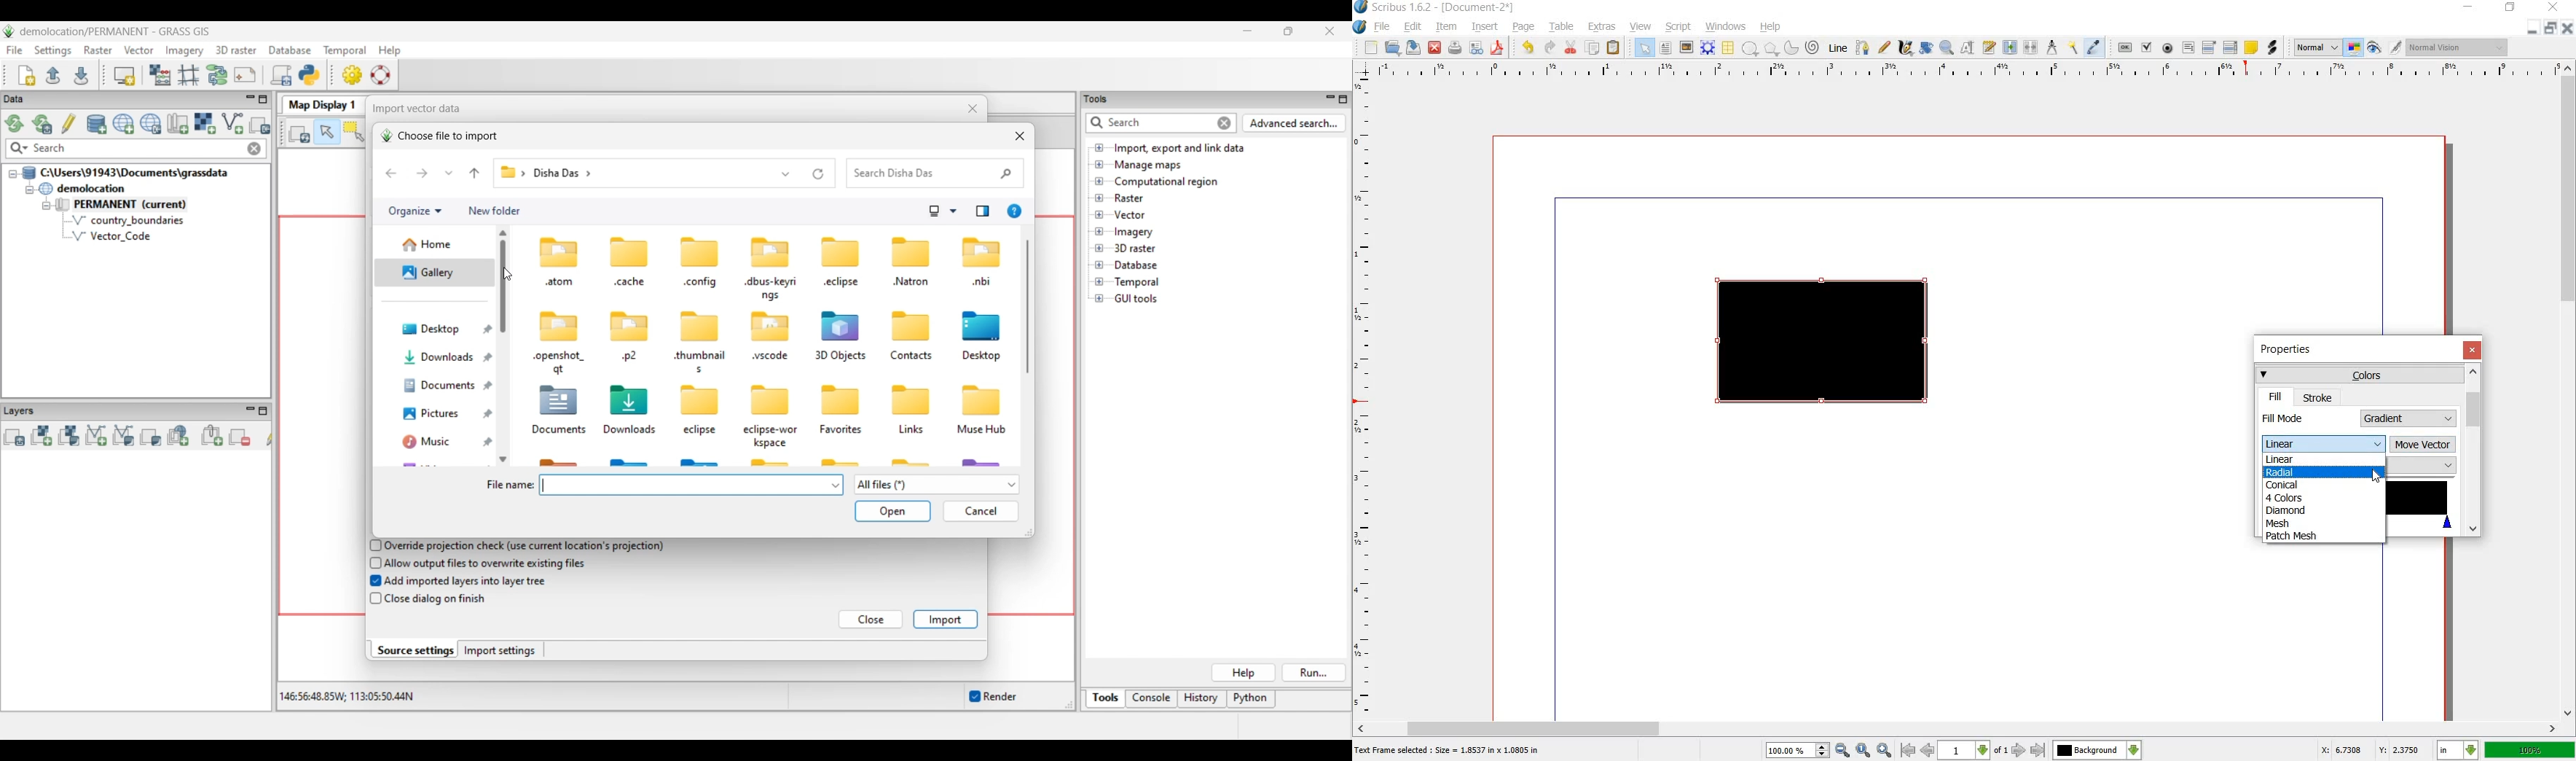  Describe the element at coordinates (1823, 751) in the screenshot. I see `Increase or decrease zoom value` at that location.